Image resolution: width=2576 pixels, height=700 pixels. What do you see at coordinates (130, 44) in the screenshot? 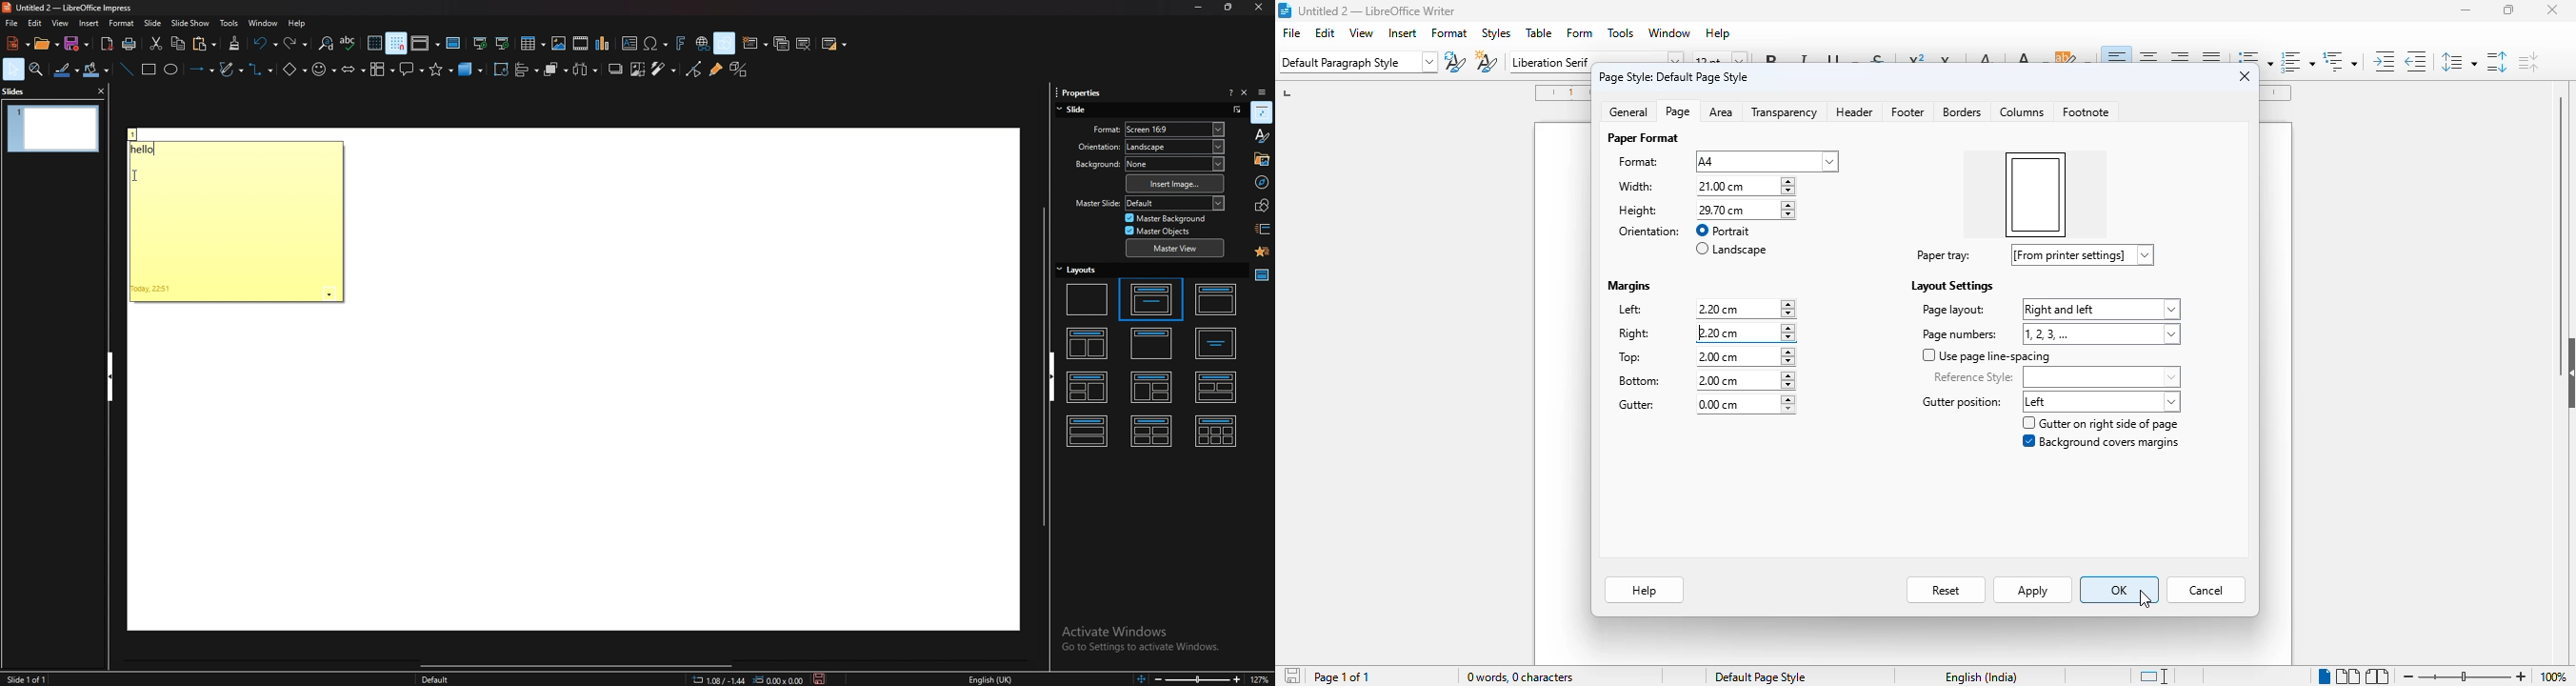
I see `print` at bounding box center [130, 44].